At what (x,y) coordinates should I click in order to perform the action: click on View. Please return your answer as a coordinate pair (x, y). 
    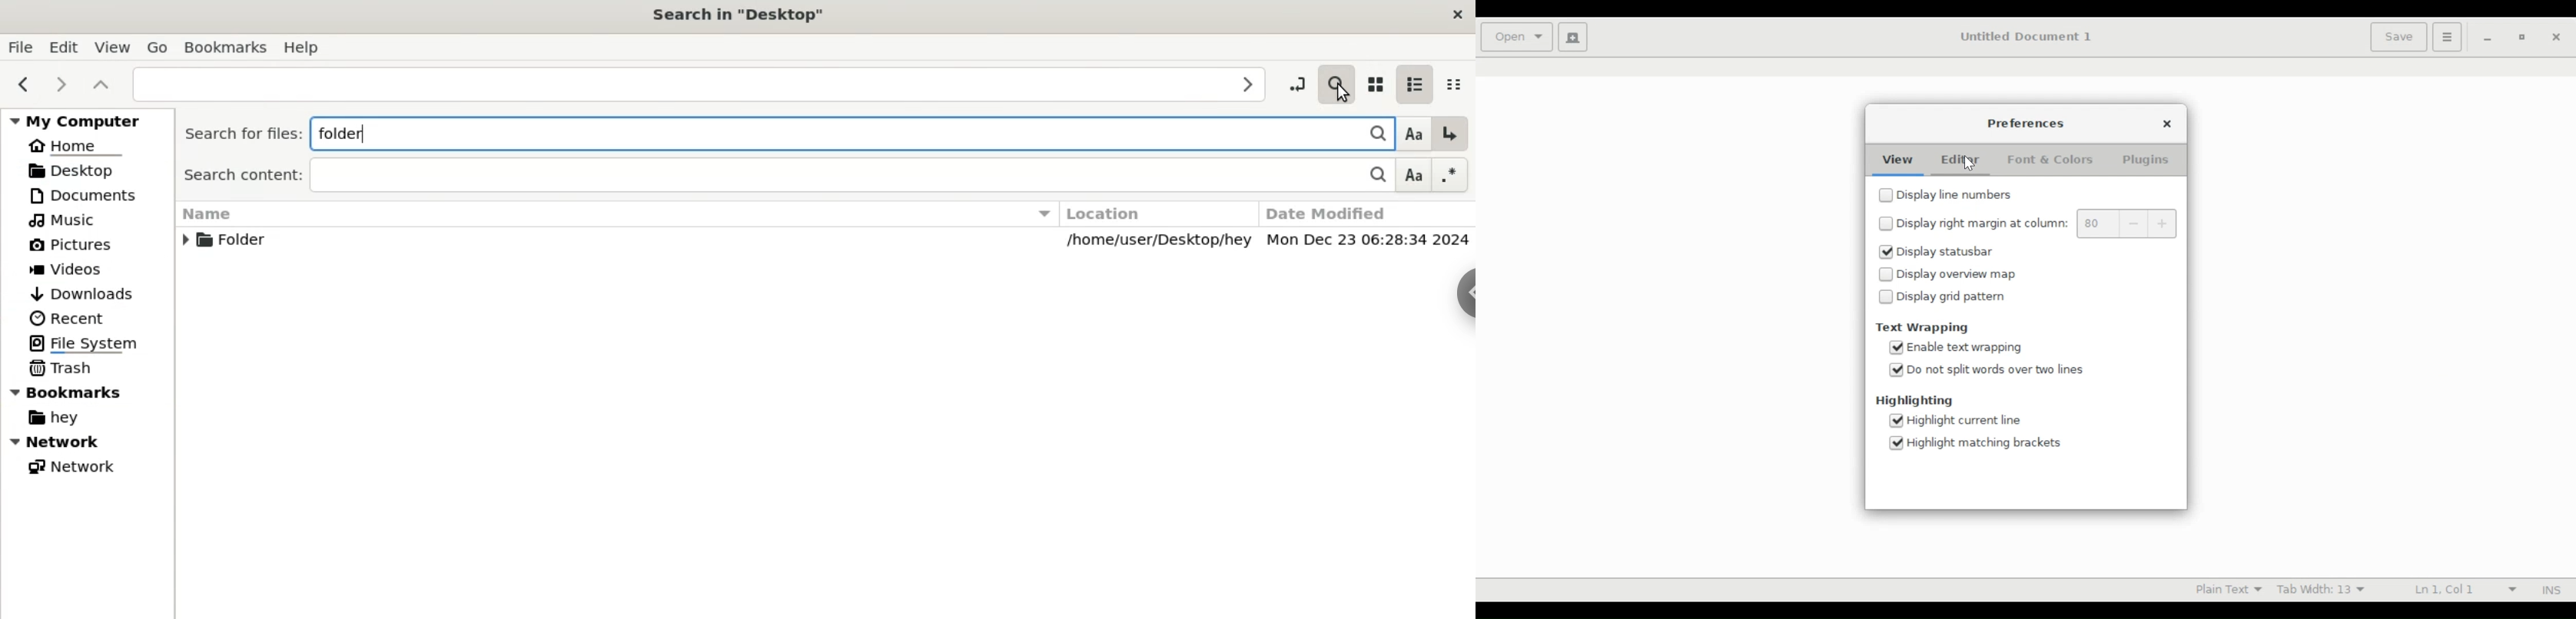
    Looking at the image, I should click on (112, 44).